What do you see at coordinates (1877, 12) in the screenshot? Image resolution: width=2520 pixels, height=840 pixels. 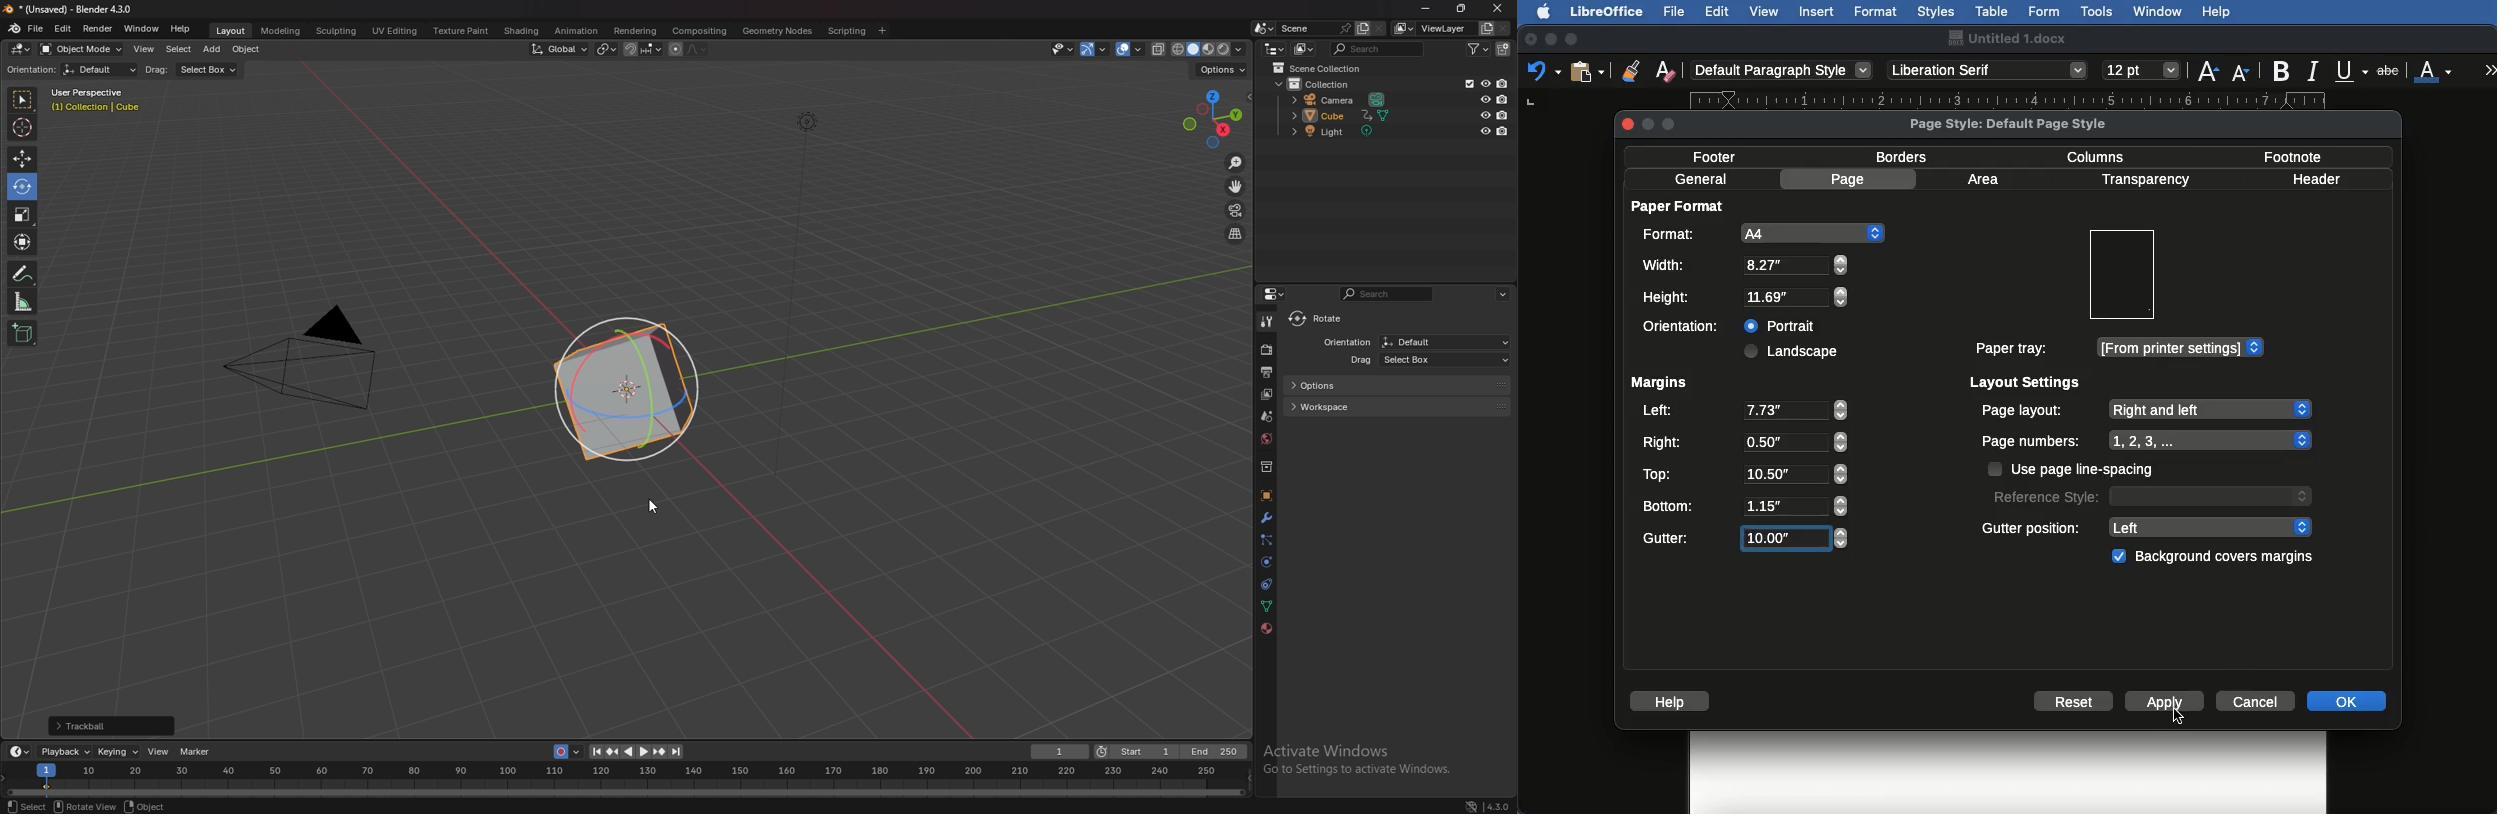 I see `Format` at bounding box center [1877, 12].